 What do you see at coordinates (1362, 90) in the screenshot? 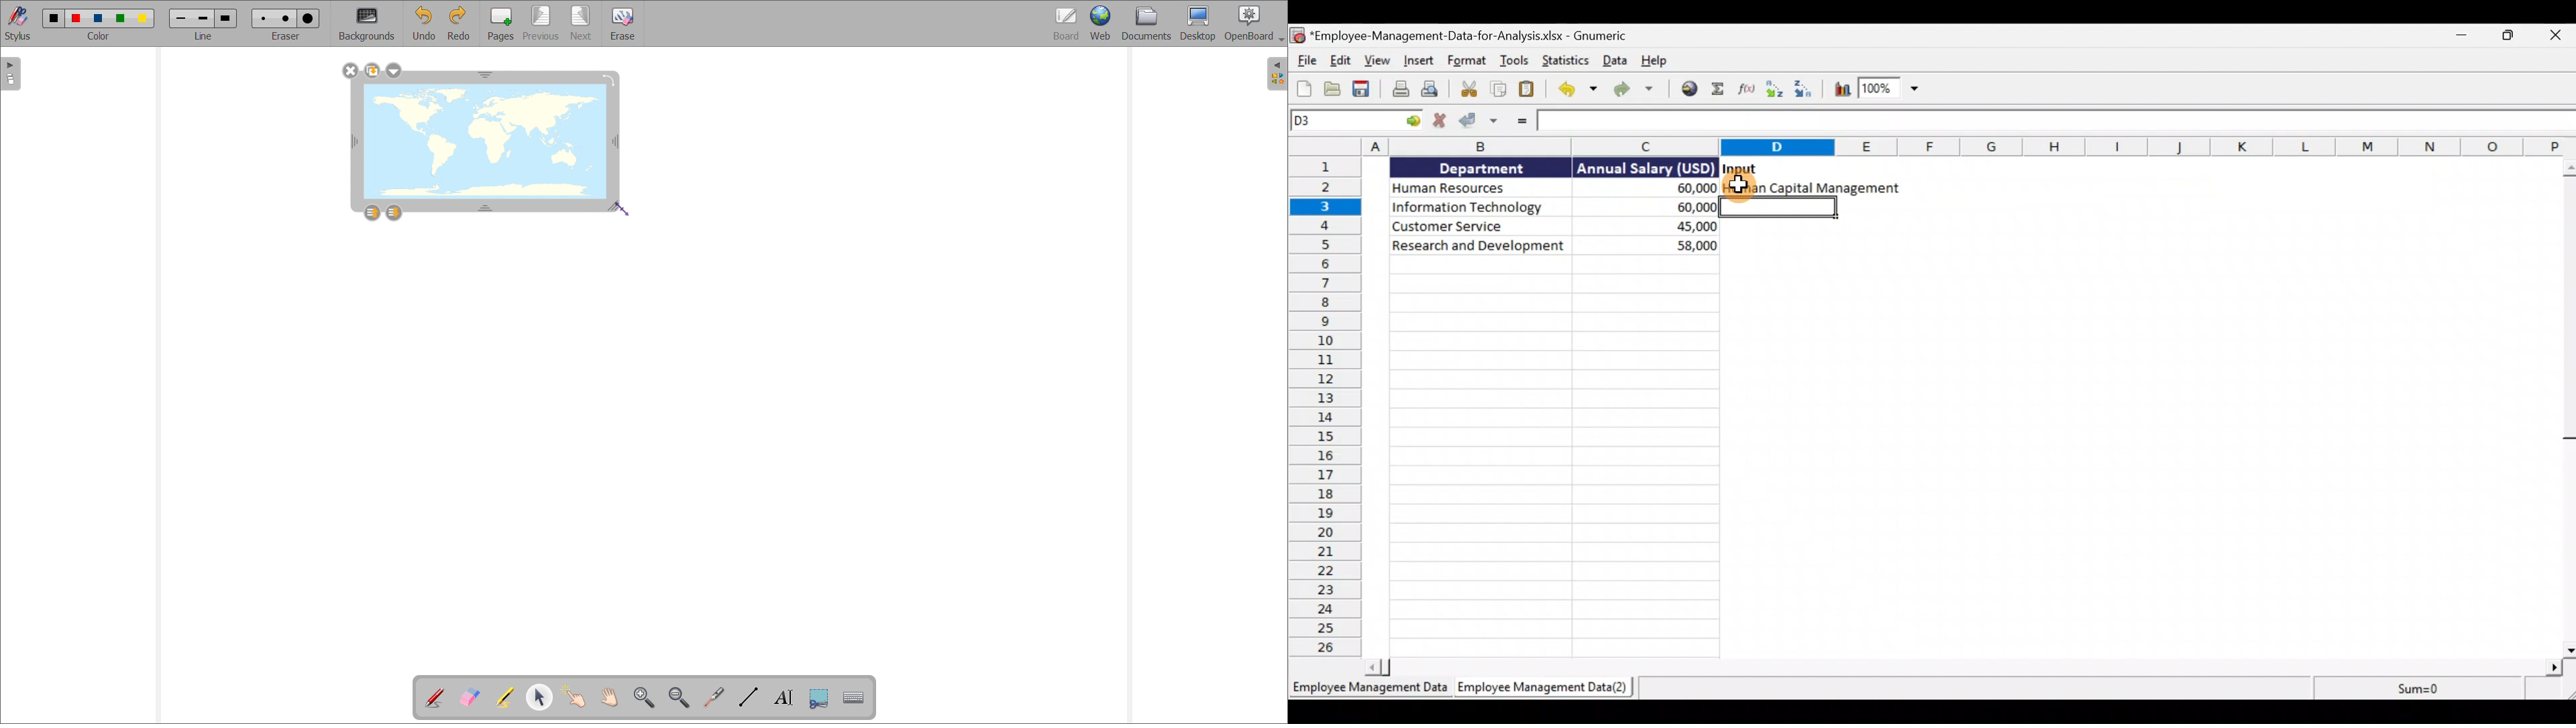
I see `Save the current workbook` at bounding box center [1362, 90].